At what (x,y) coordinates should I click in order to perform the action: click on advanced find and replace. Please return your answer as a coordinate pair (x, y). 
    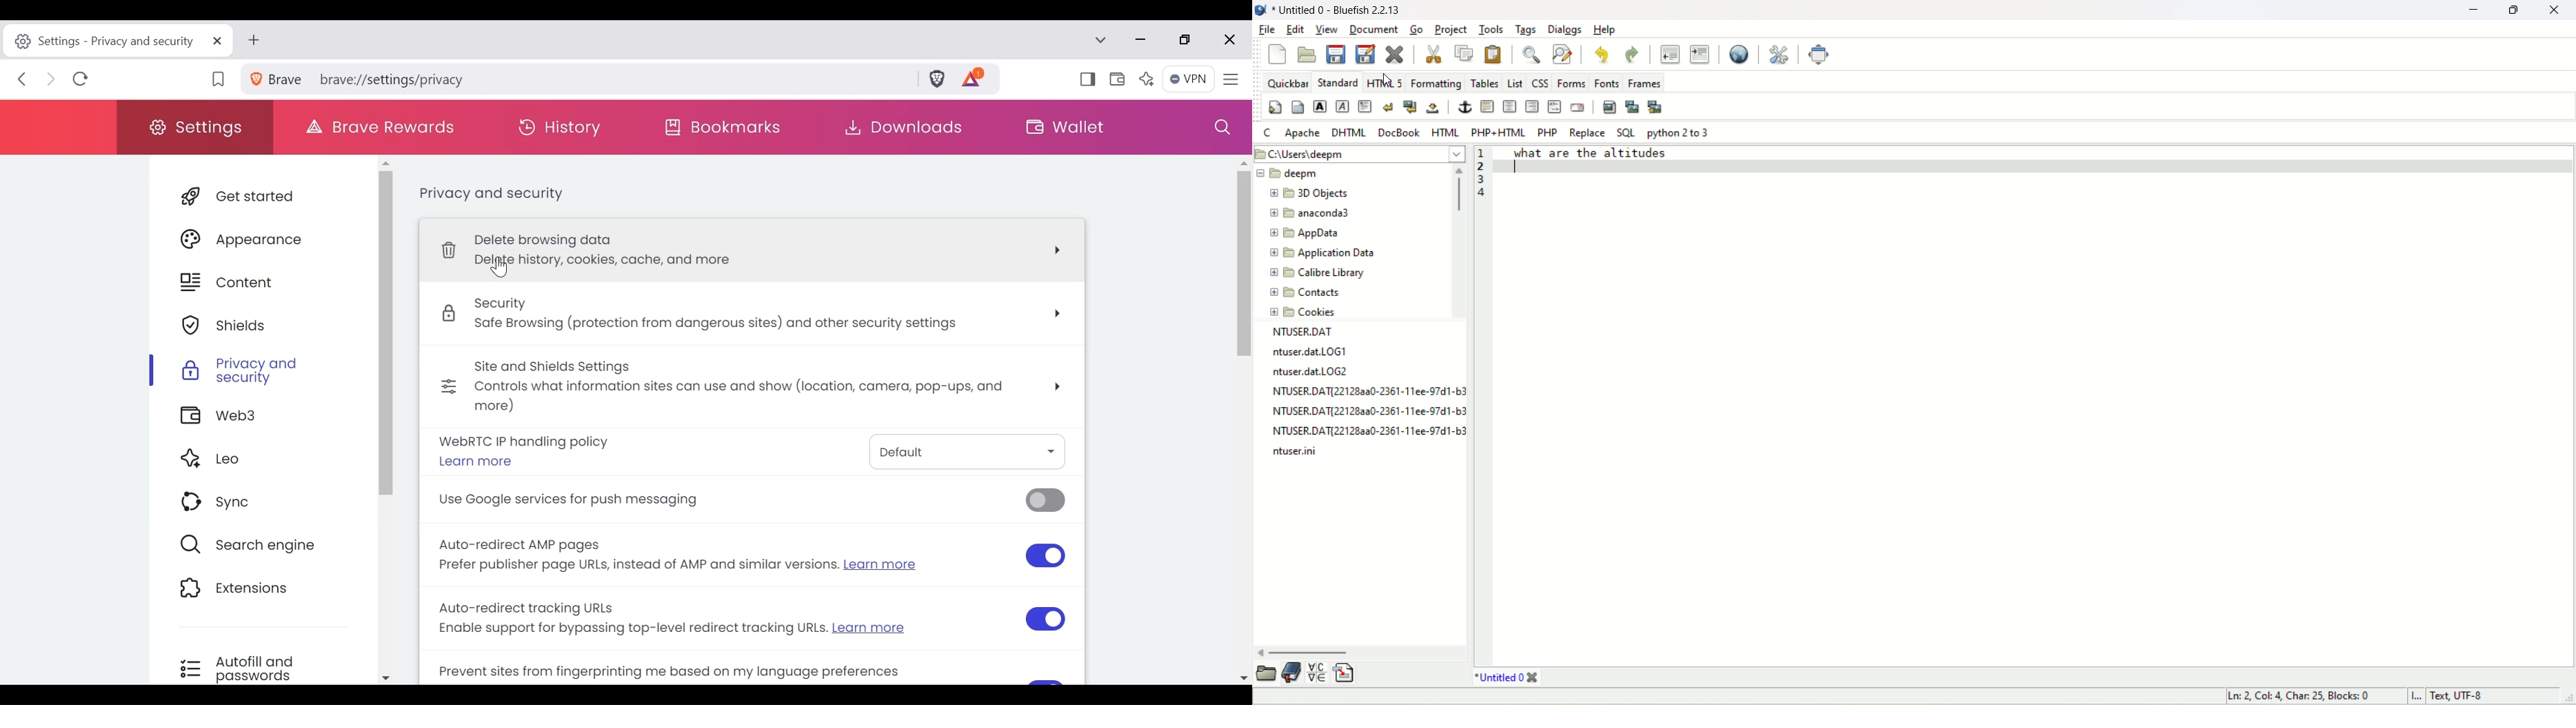
    Looking at the image, I should click on (1564, 54).